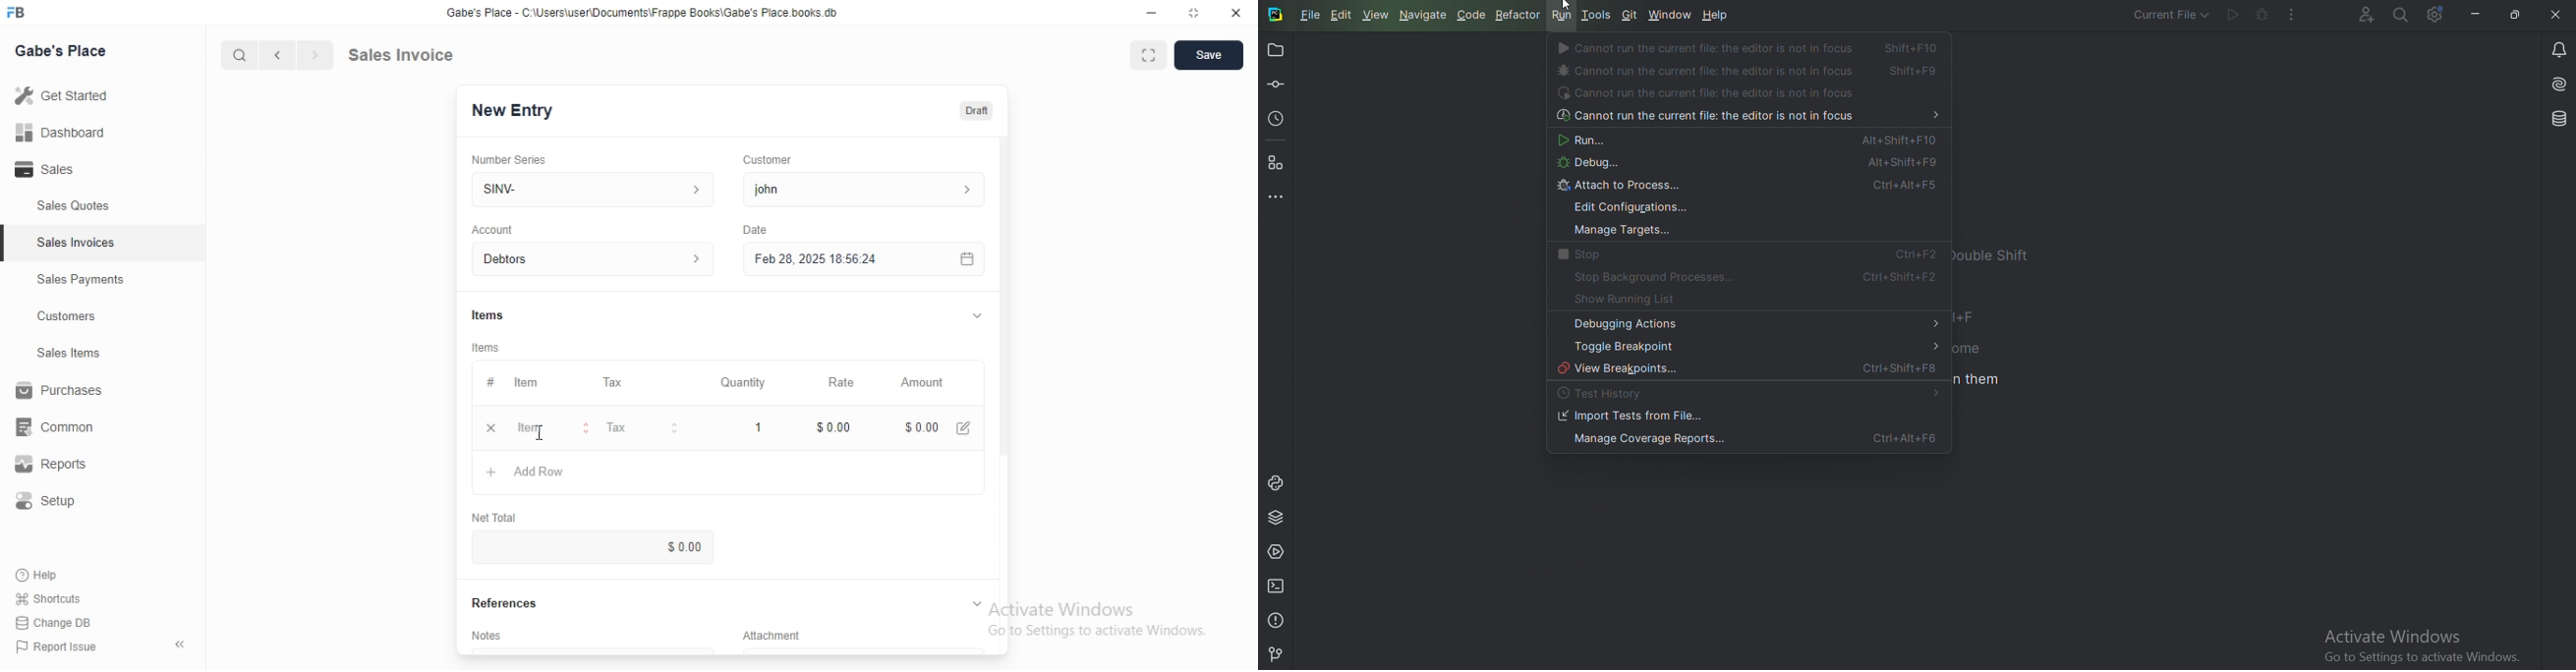 Image resolution: width=2576 pixels, height=672 pixels. I want to click on Rate, so click(838, 382).